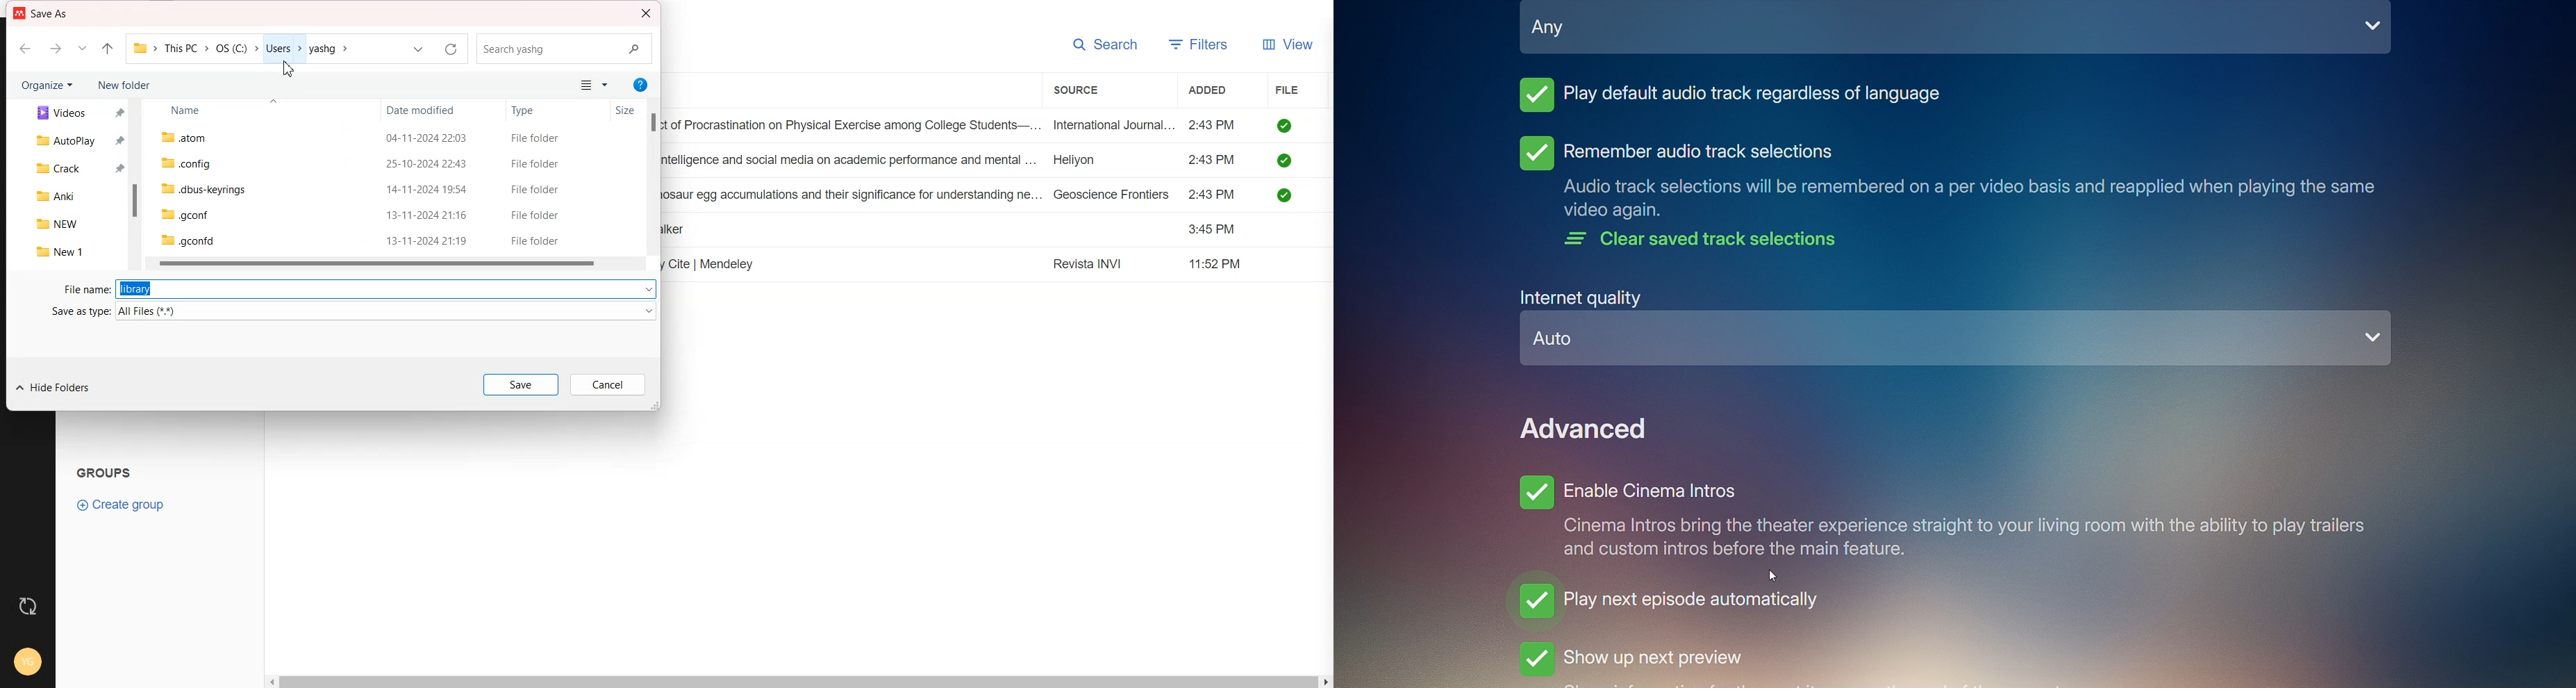 Image resolution: width=2576 pixels, height=700 pixels. I want to click on .atom, so click(185, 138).